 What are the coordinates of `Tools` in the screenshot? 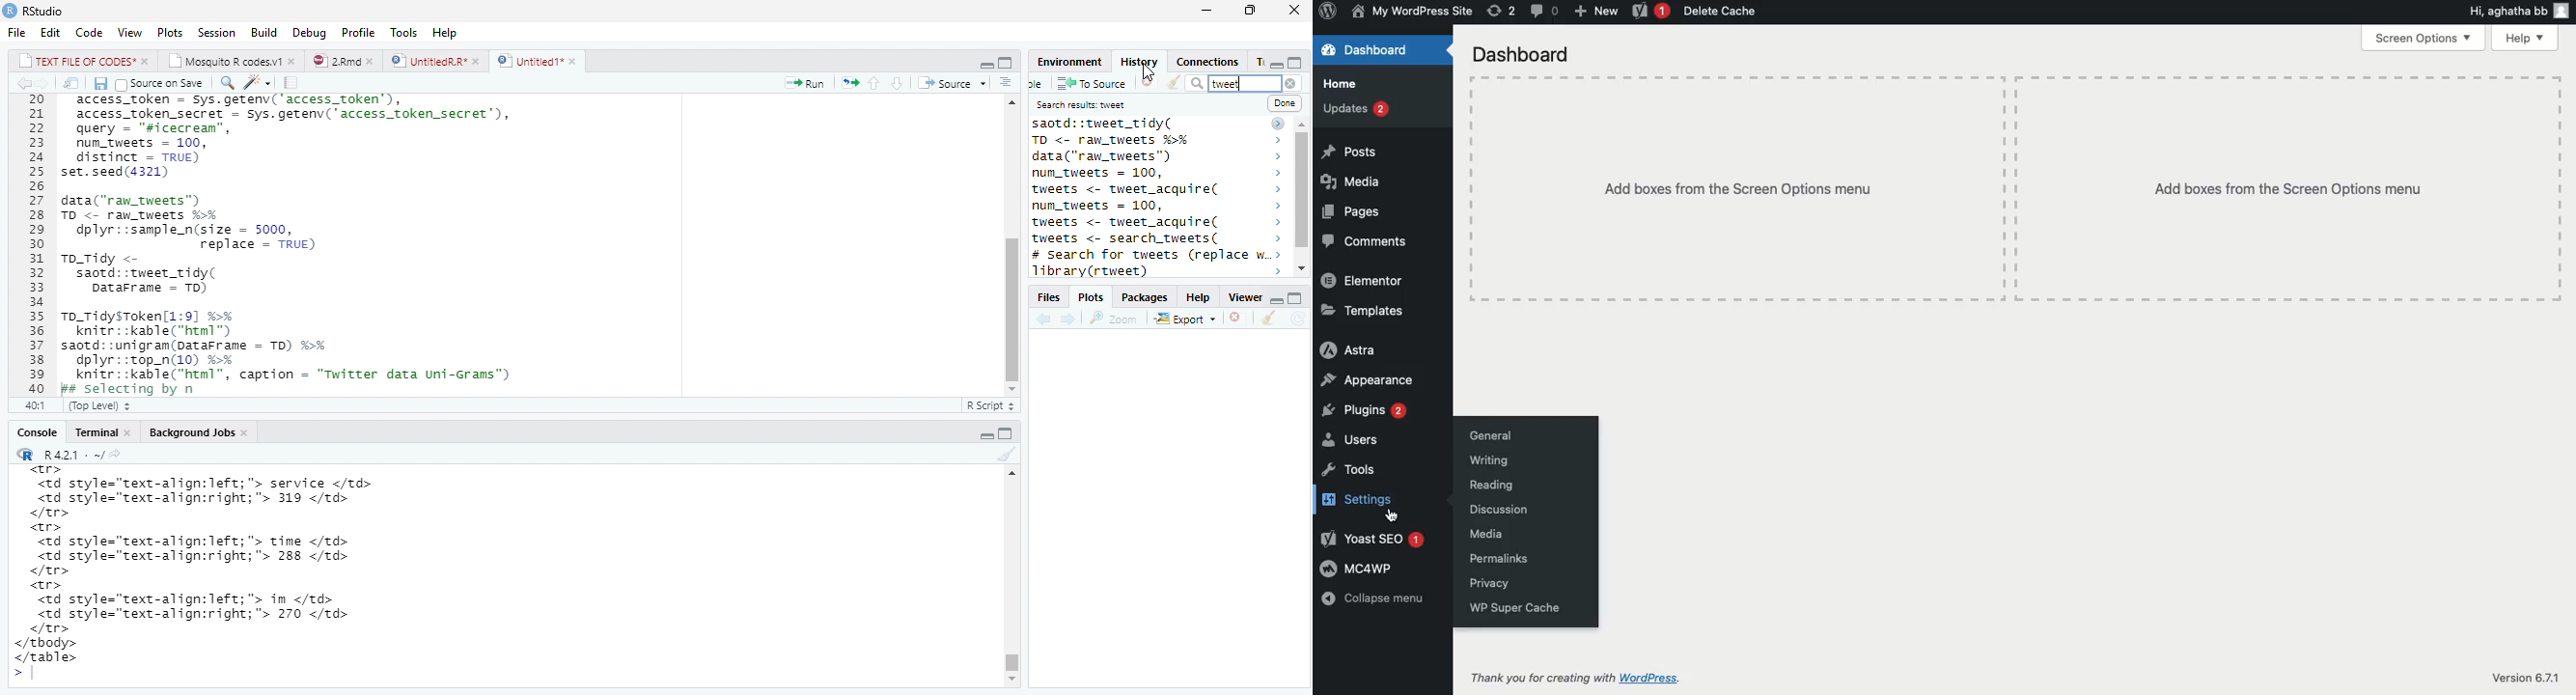 It's located at (402, 31).